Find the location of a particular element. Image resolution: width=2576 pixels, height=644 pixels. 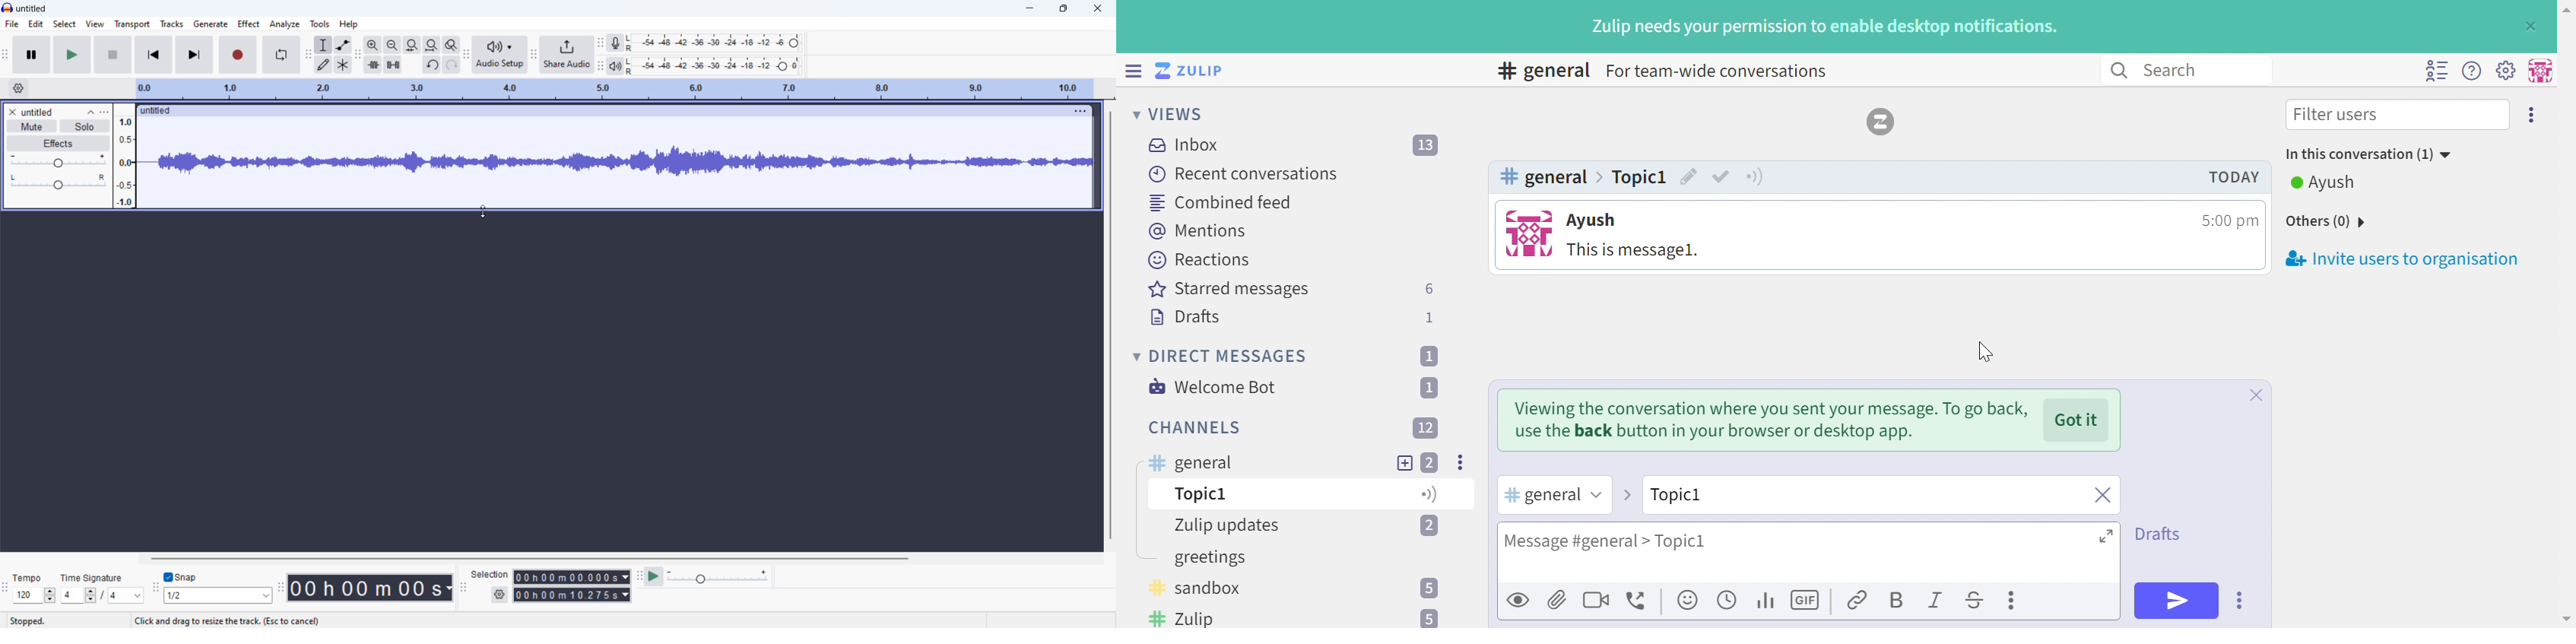

gain is located at coordinates (59, 161).